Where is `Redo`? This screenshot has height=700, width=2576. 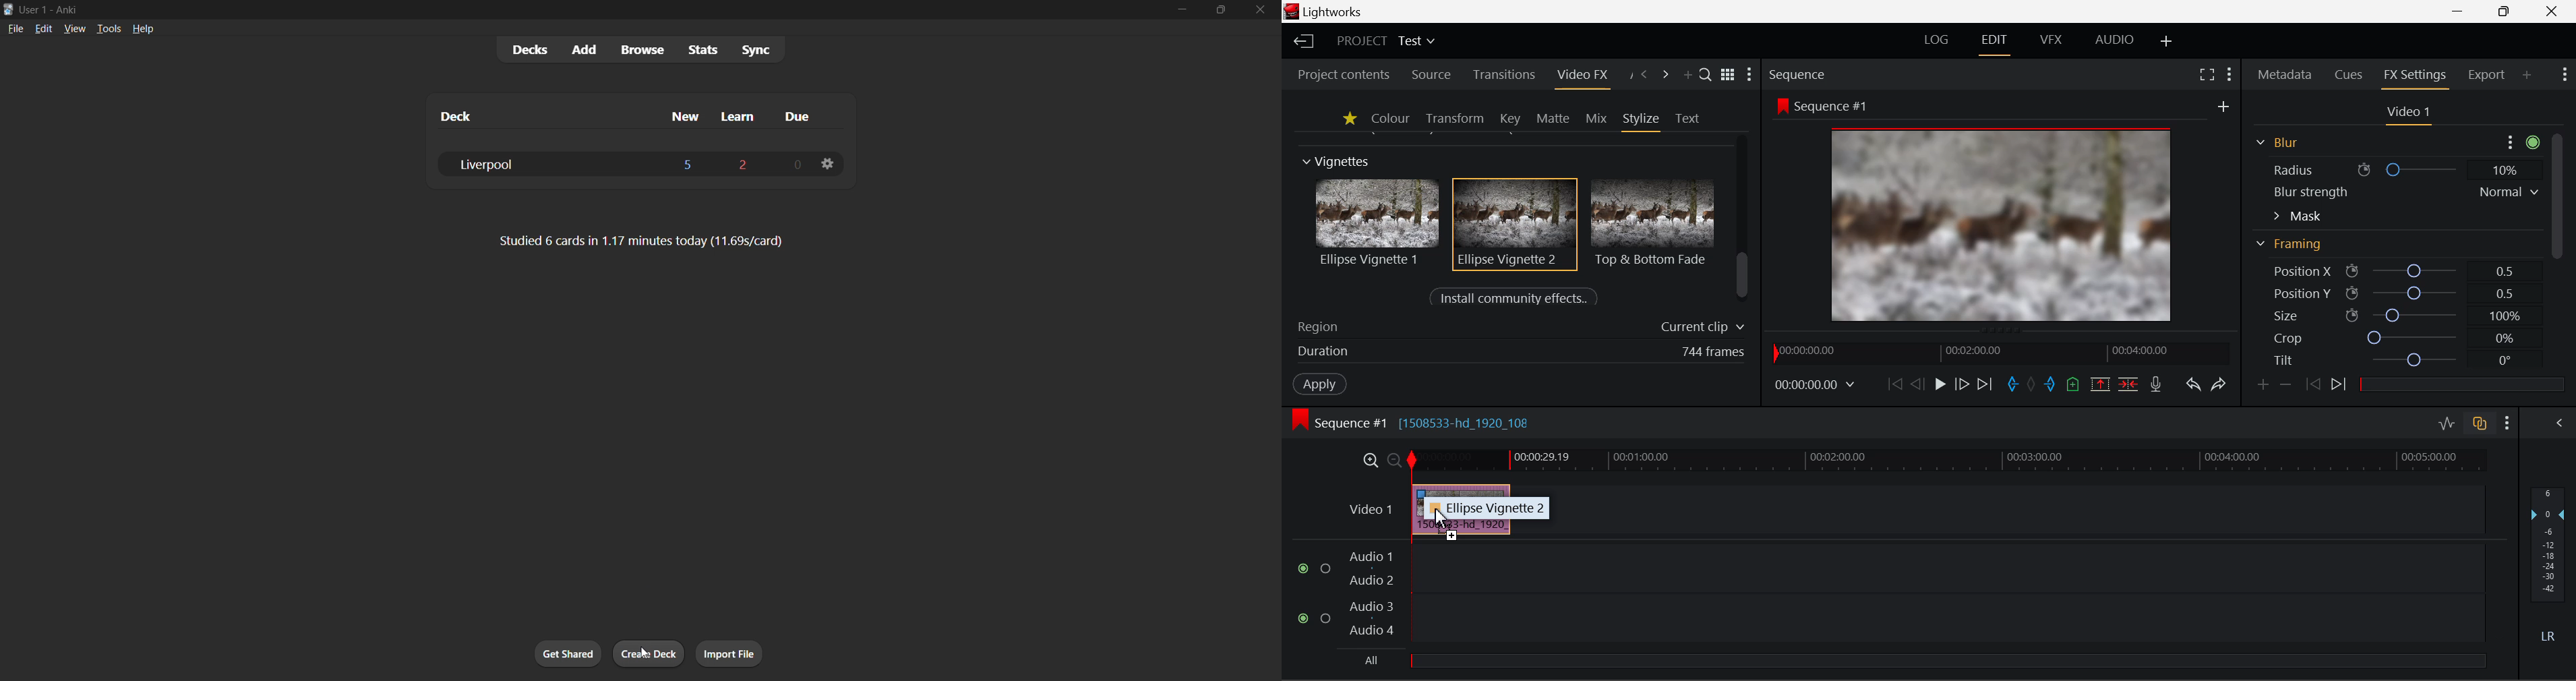 Redo is located at coordinates (2217, 383).